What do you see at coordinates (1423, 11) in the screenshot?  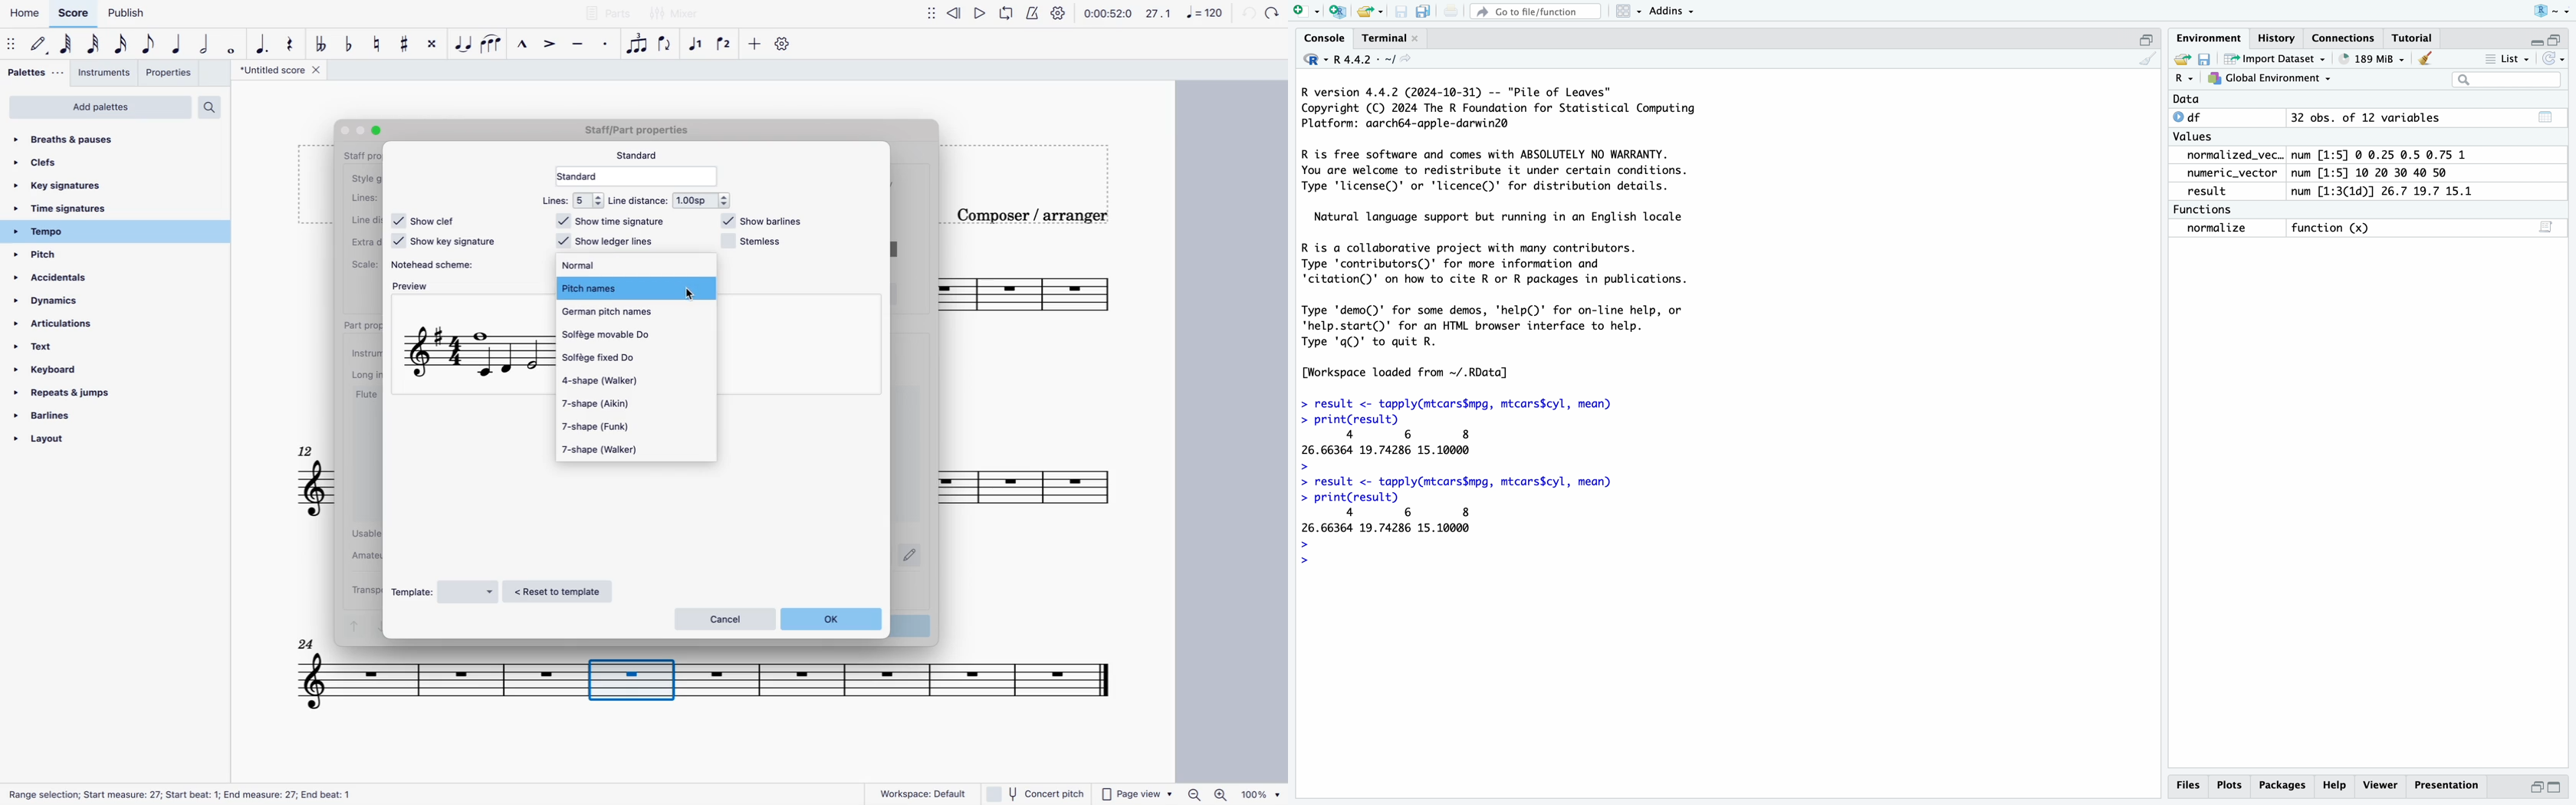 I see `Save all open files` at bounding box center [1423, 11].